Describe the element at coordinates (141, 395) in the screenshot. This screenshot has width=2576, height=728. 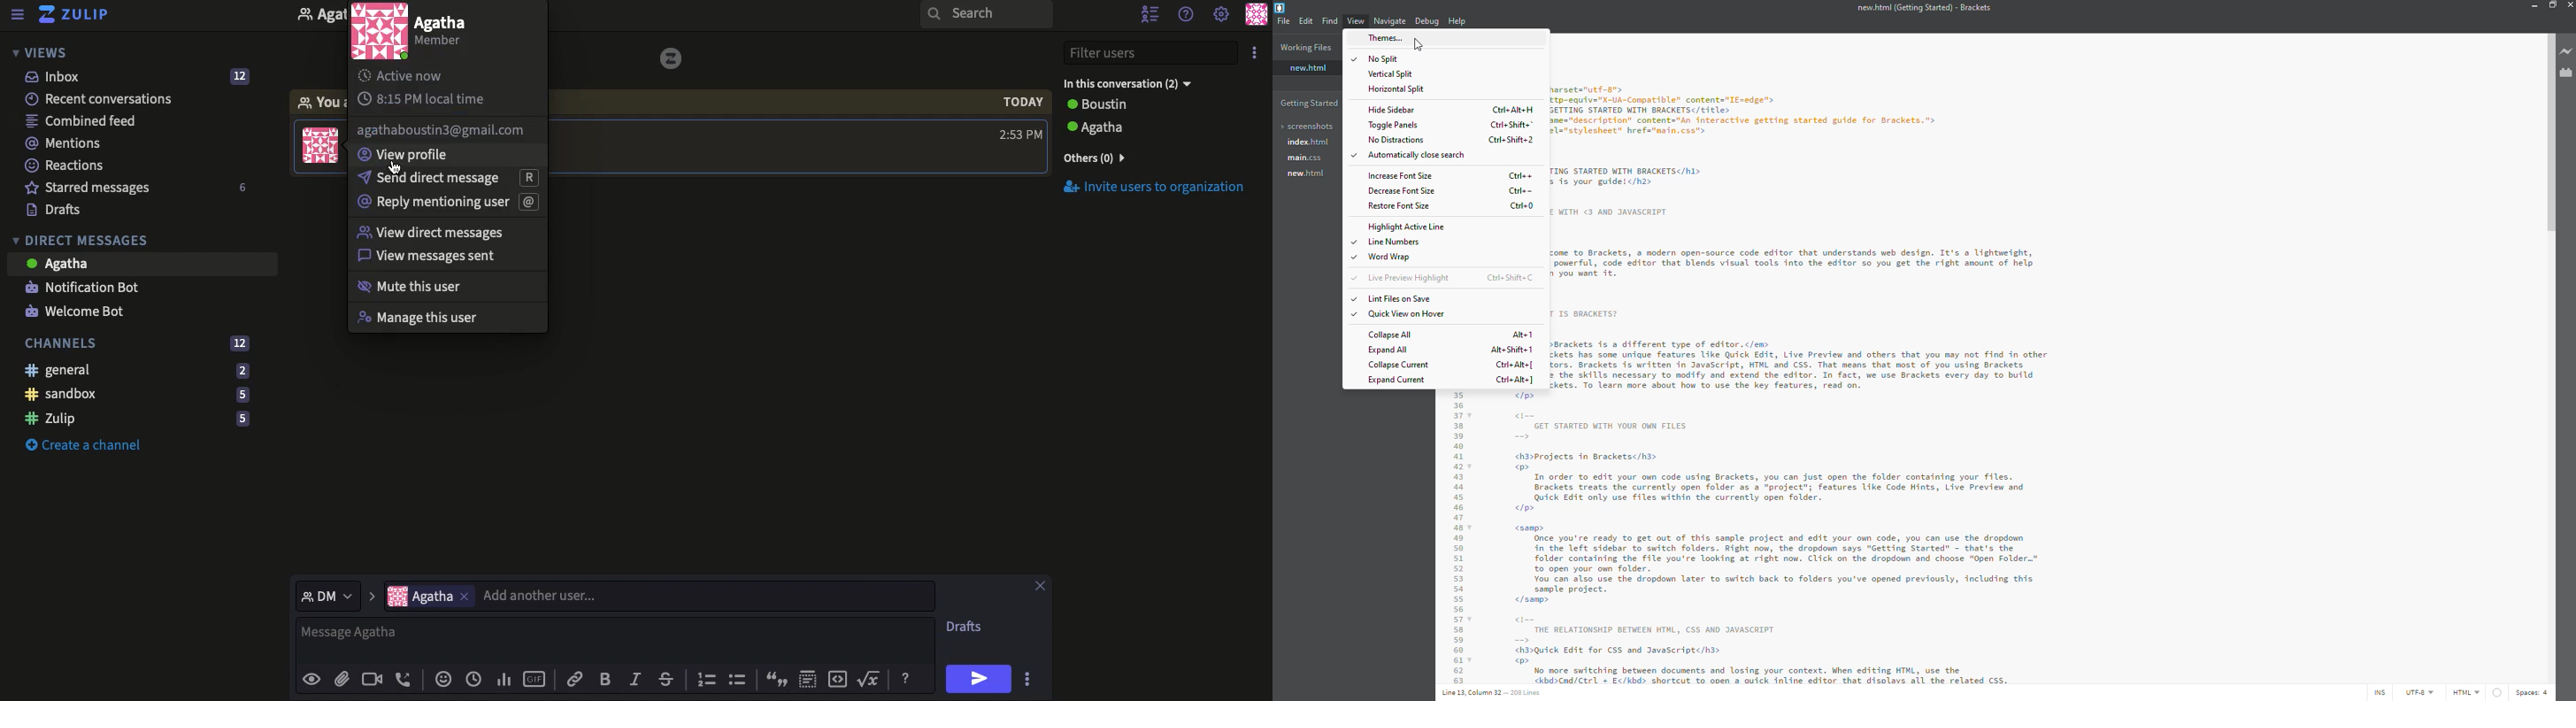
I see `Sandbox` at that location.